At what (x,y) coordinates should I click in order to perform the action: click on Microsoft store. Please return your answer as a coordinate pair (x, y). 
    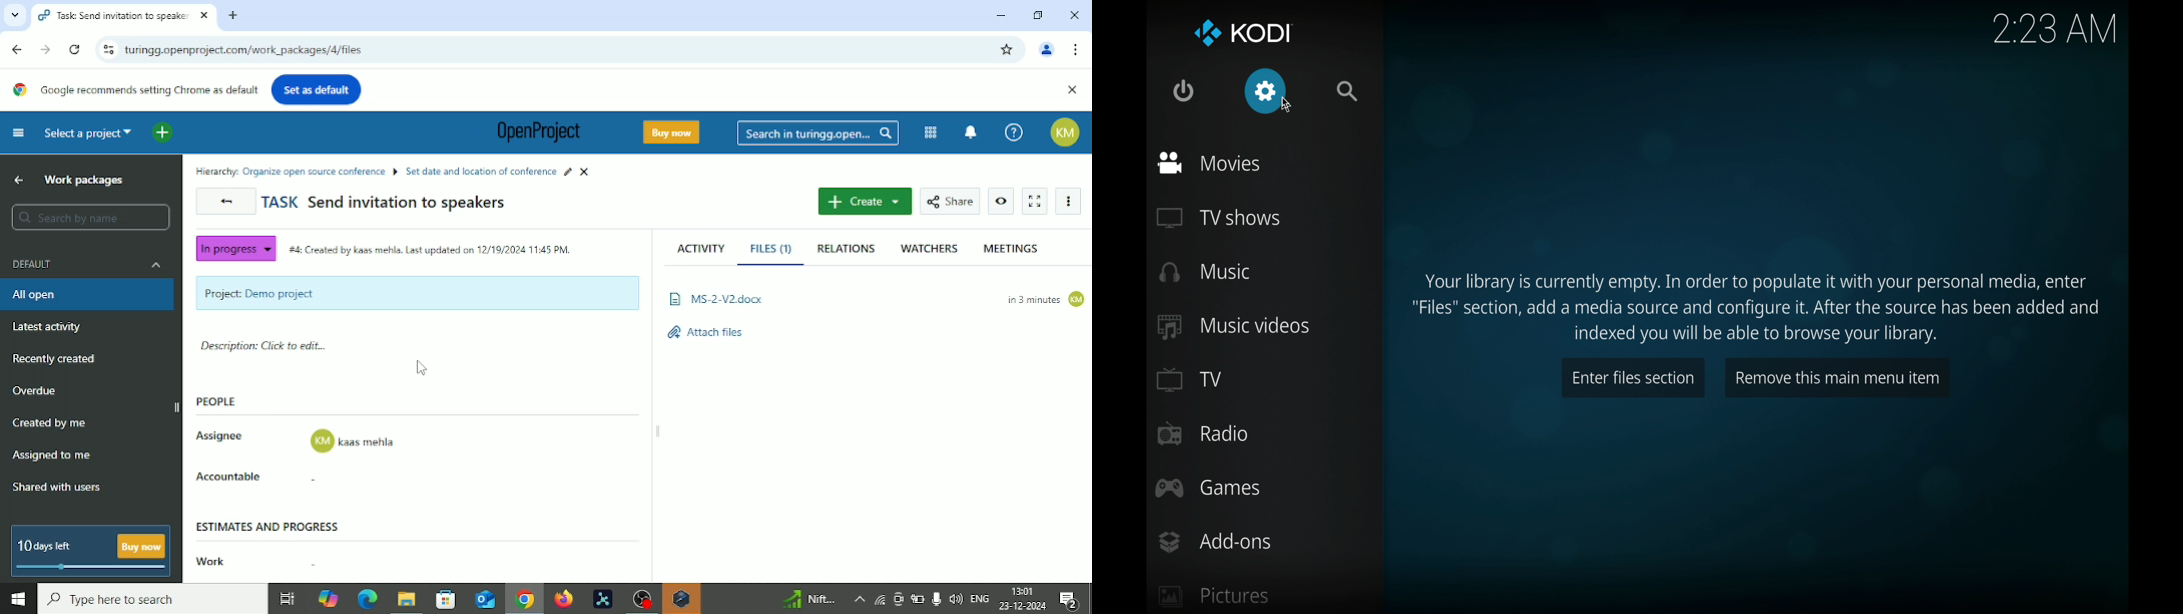
    Looking at the image, I should click on (443, 598).